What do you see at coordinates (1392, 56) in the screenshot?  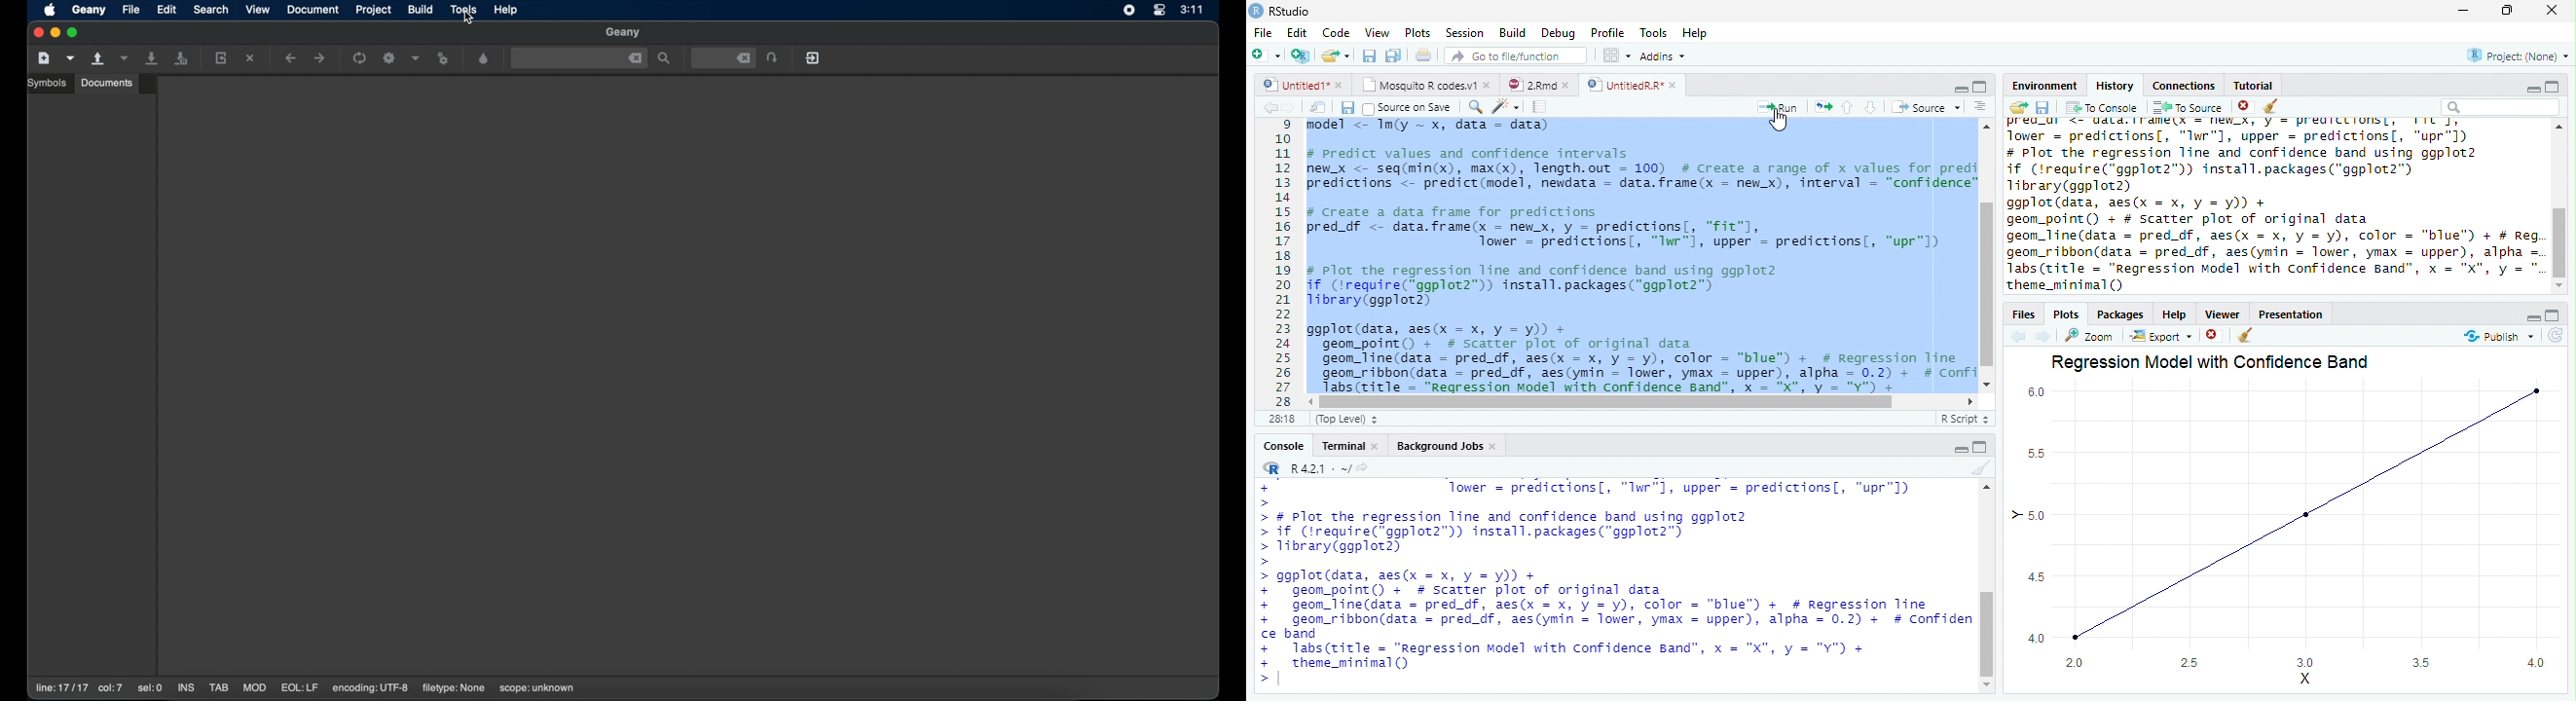 I see `Save all file` at bounding box center [1392, 56].